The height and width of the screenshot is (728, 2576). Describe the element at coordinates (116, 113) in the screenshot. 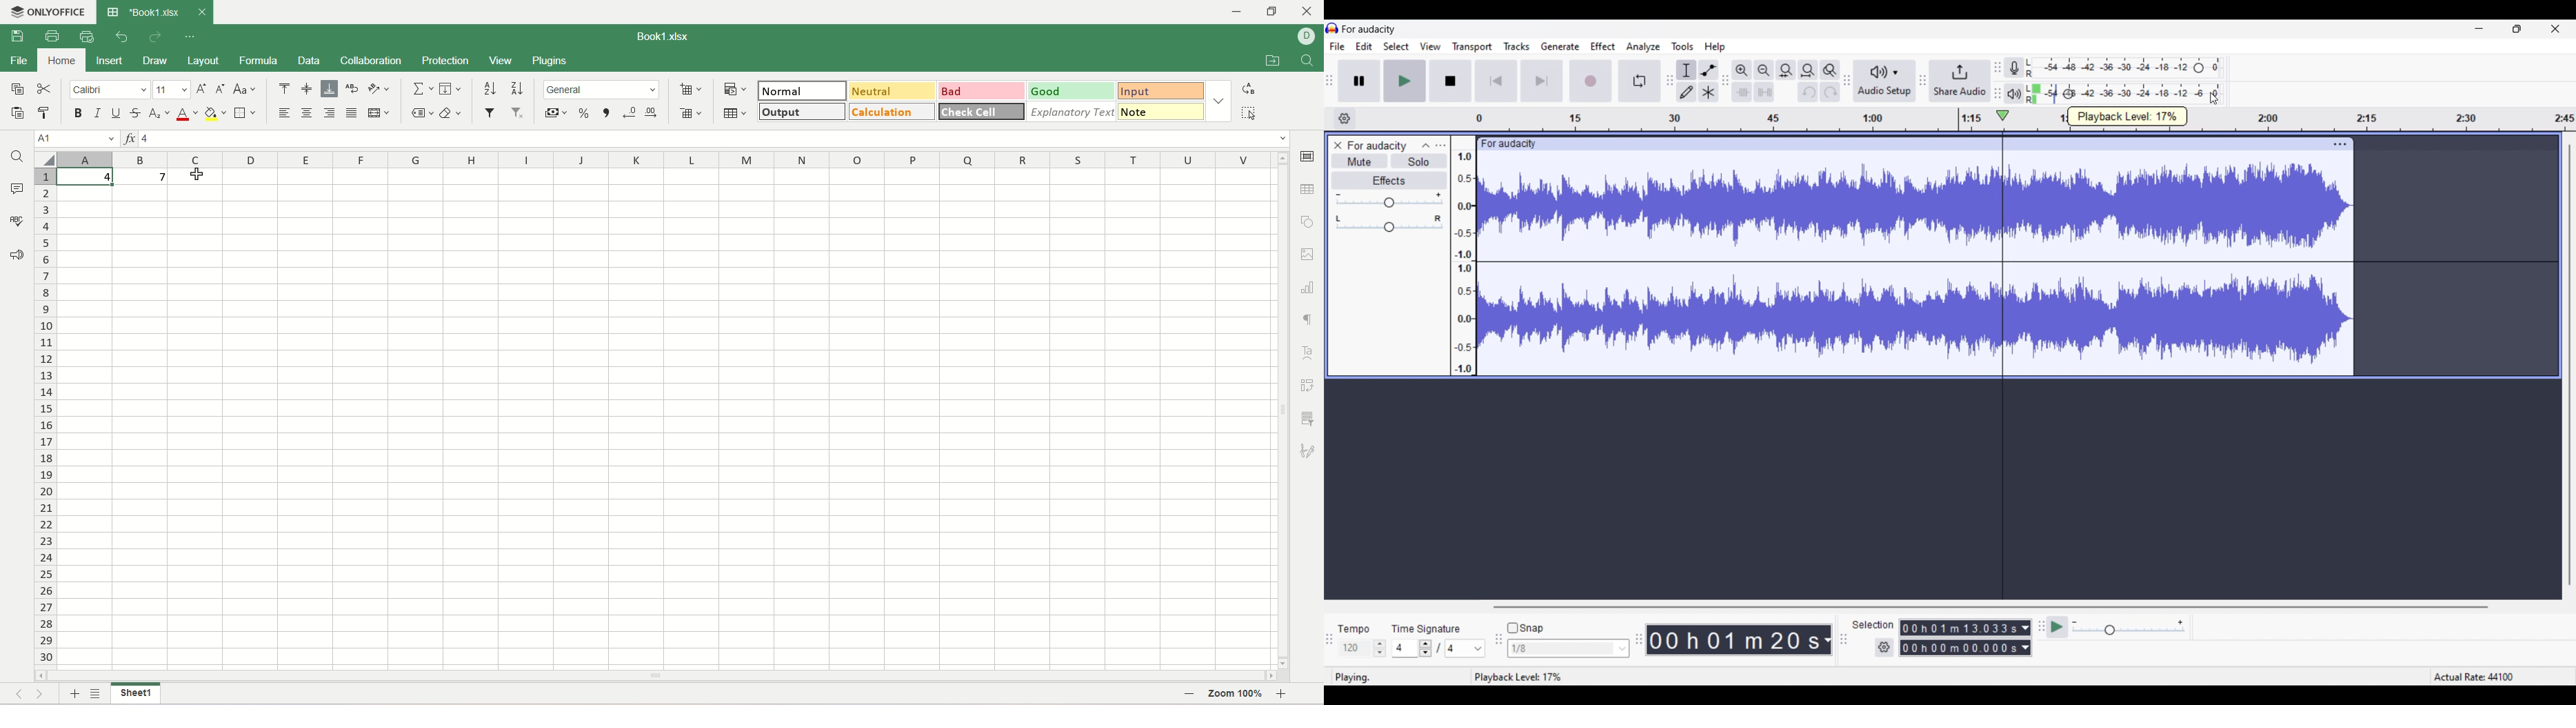

I see `underline` at that location.